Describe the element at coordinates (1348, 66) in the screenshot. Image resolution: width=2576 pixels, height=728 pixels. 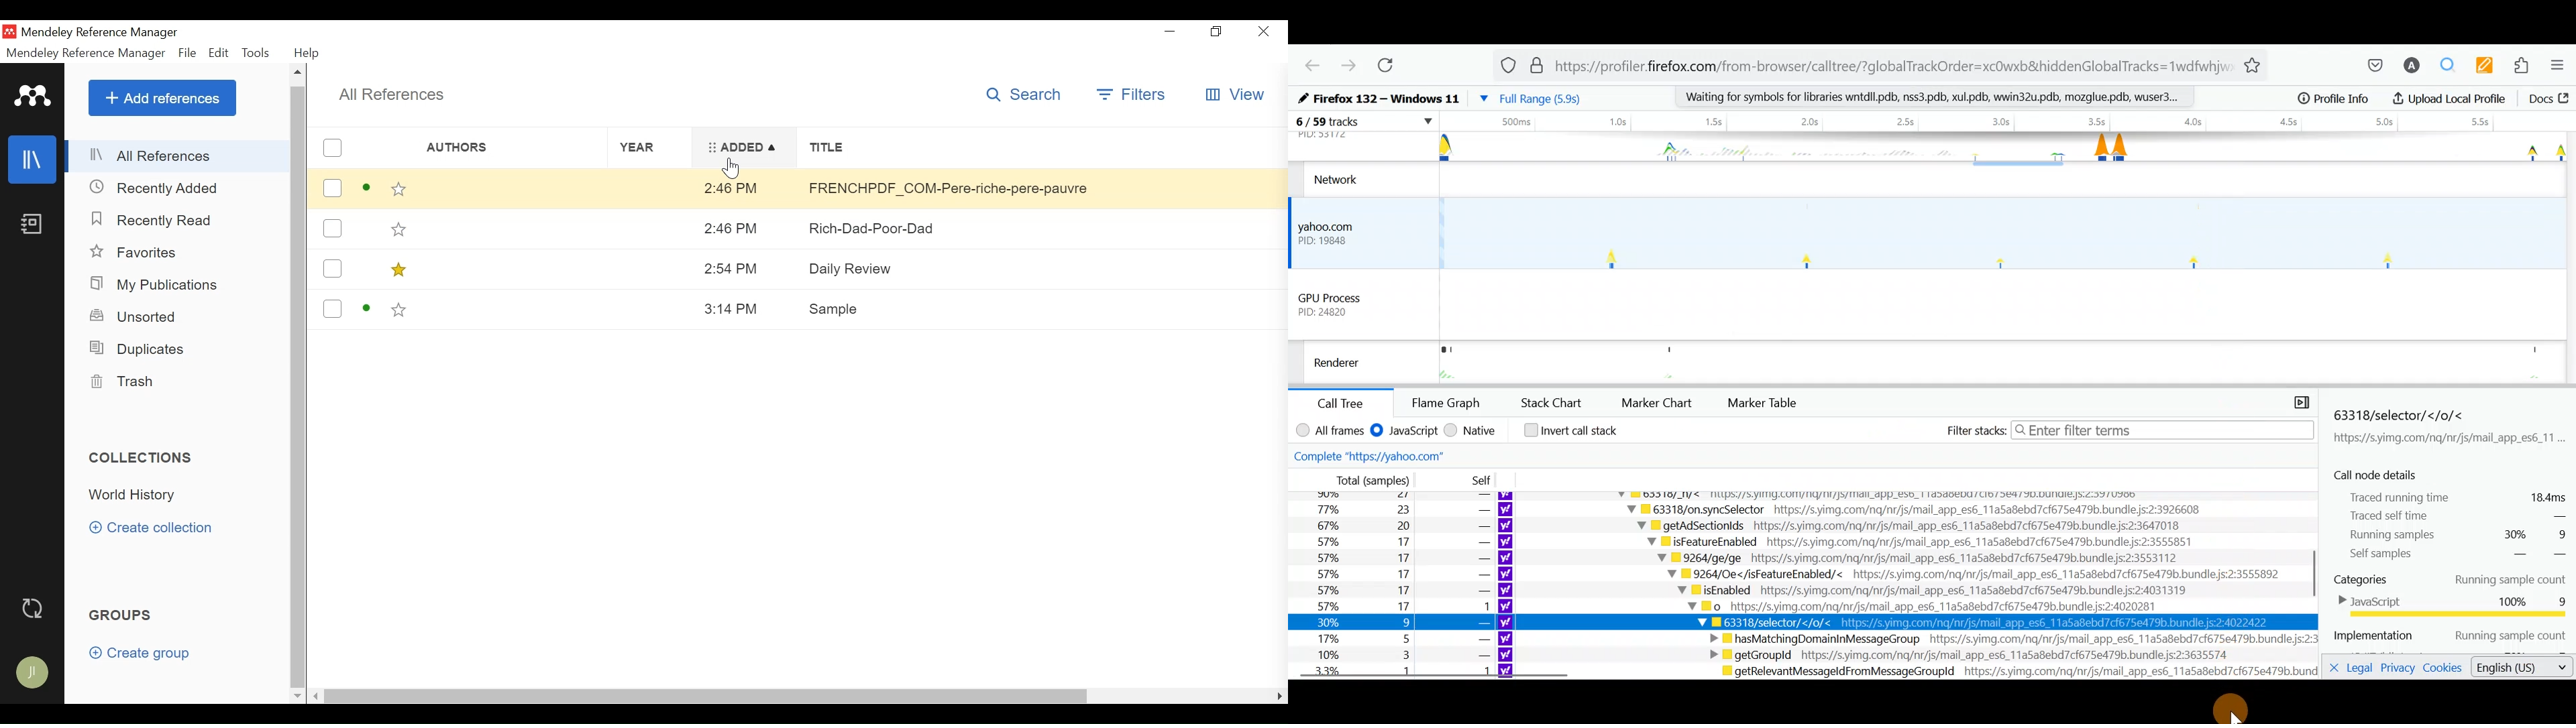
I see `Go forward one page` at that location.